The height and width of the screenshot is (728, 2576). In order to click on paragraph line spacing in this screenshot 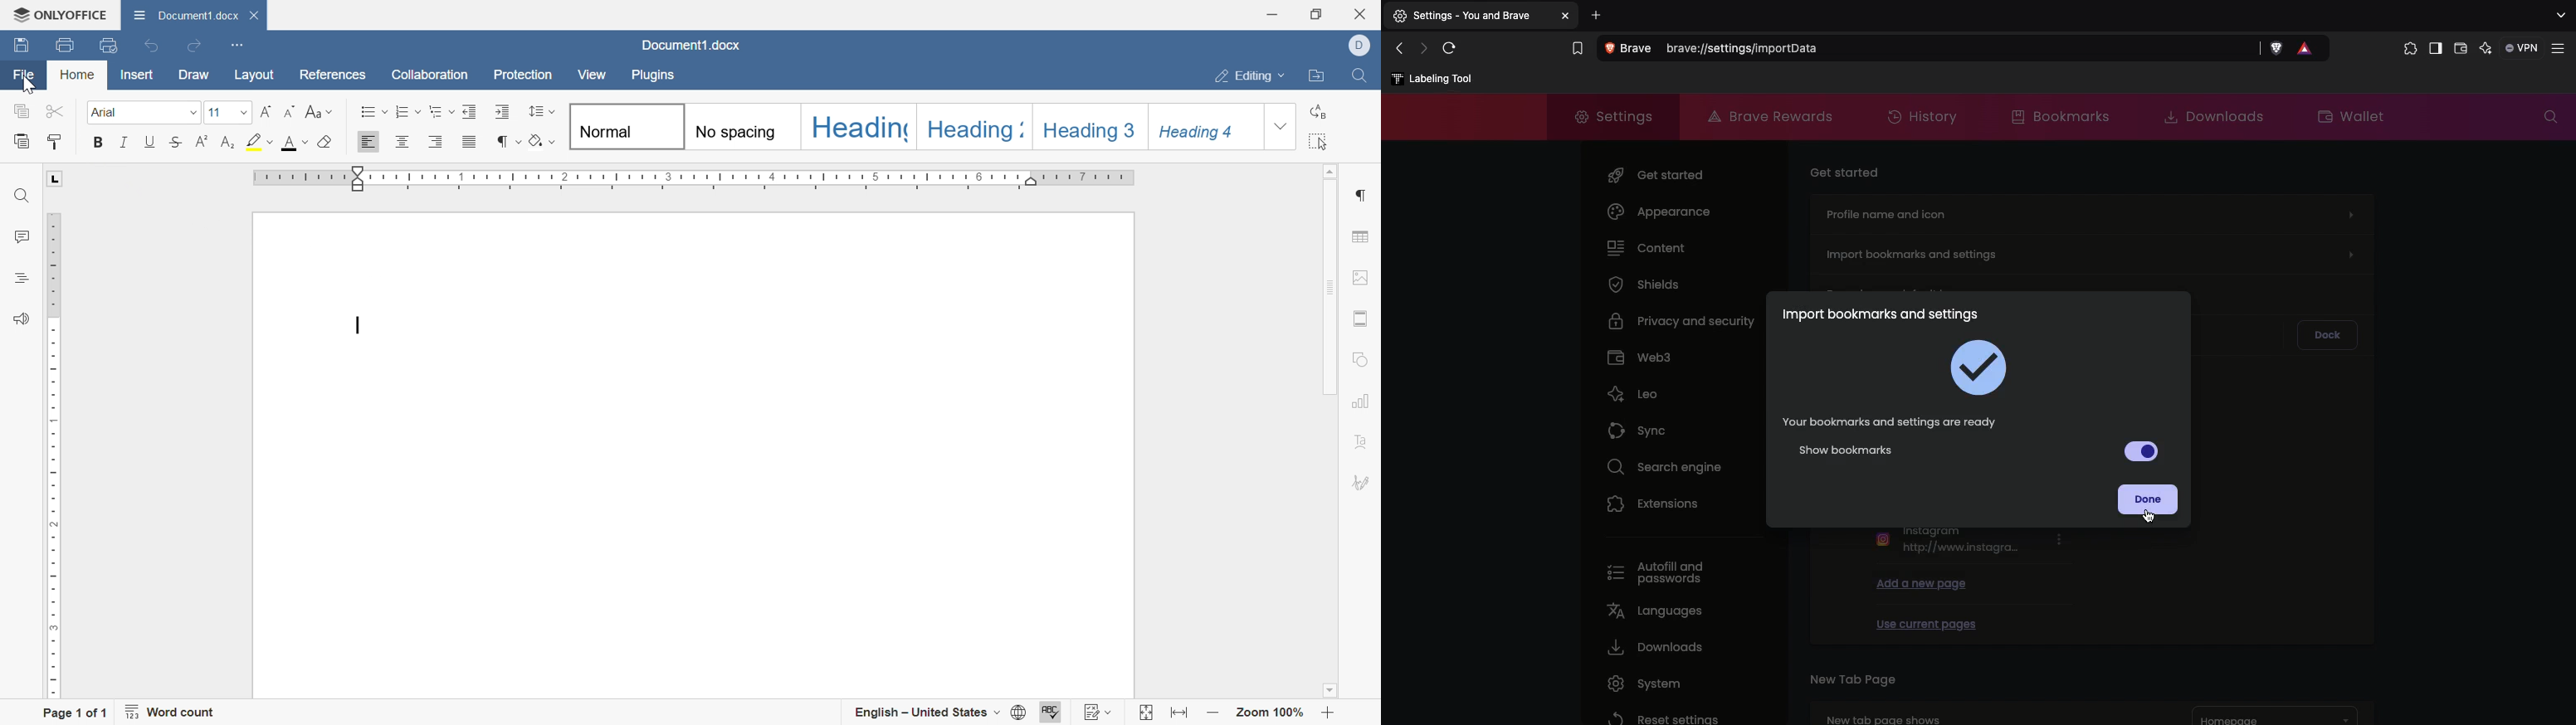, I will do `click(540, 112)`.